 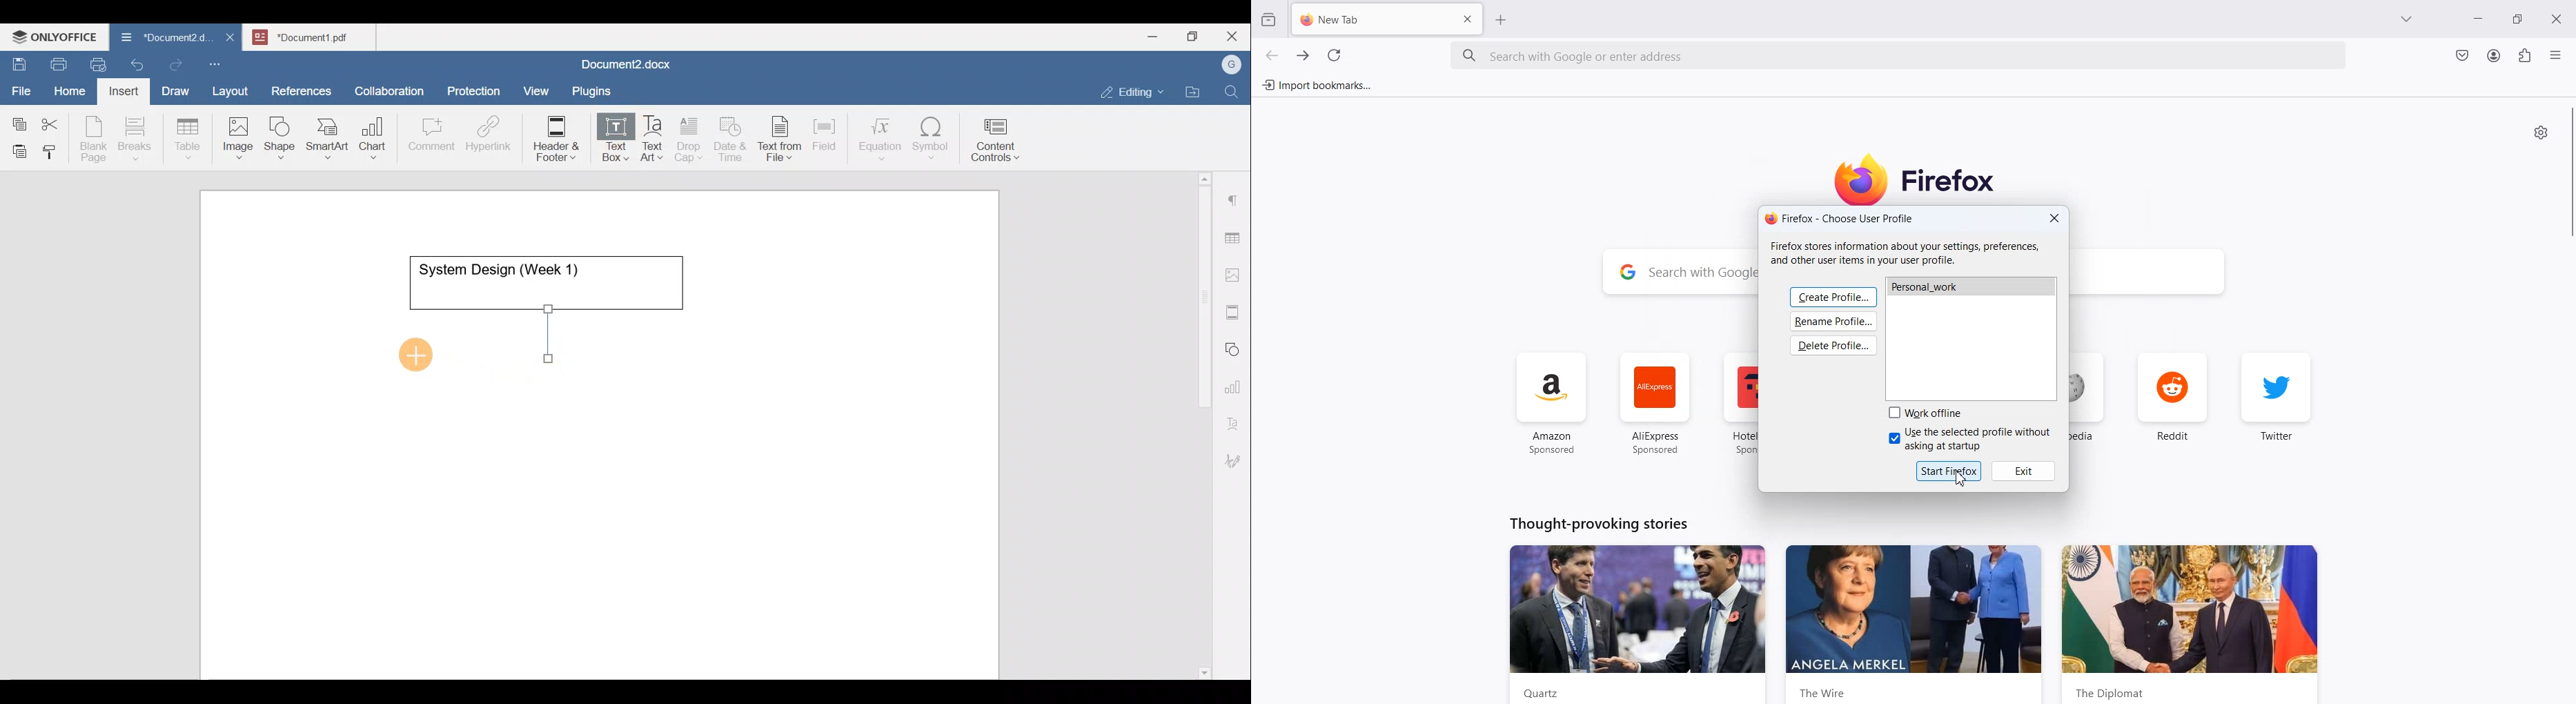 I want to click on Headers & footers, so click(x=1235, y=309).